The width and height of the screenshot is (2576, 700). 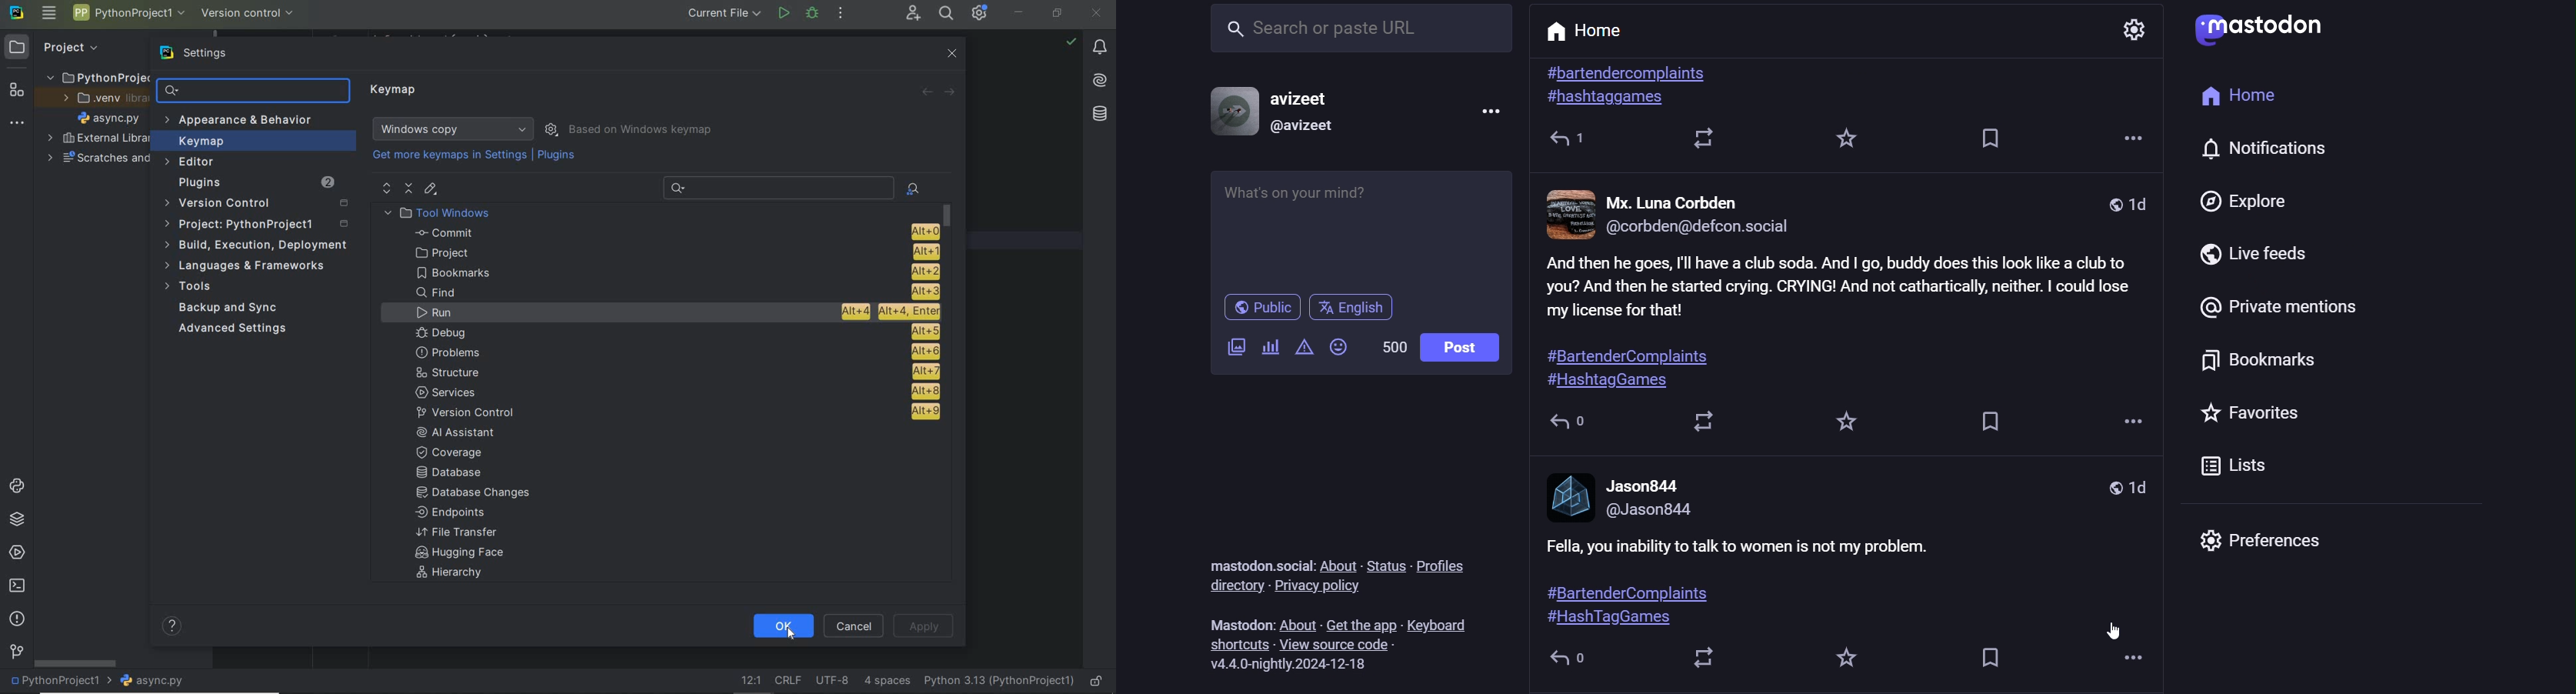 What do you see at coordinates (385, 188) in the screenshot?
I see `expand all` at bounding box center [385, 188].